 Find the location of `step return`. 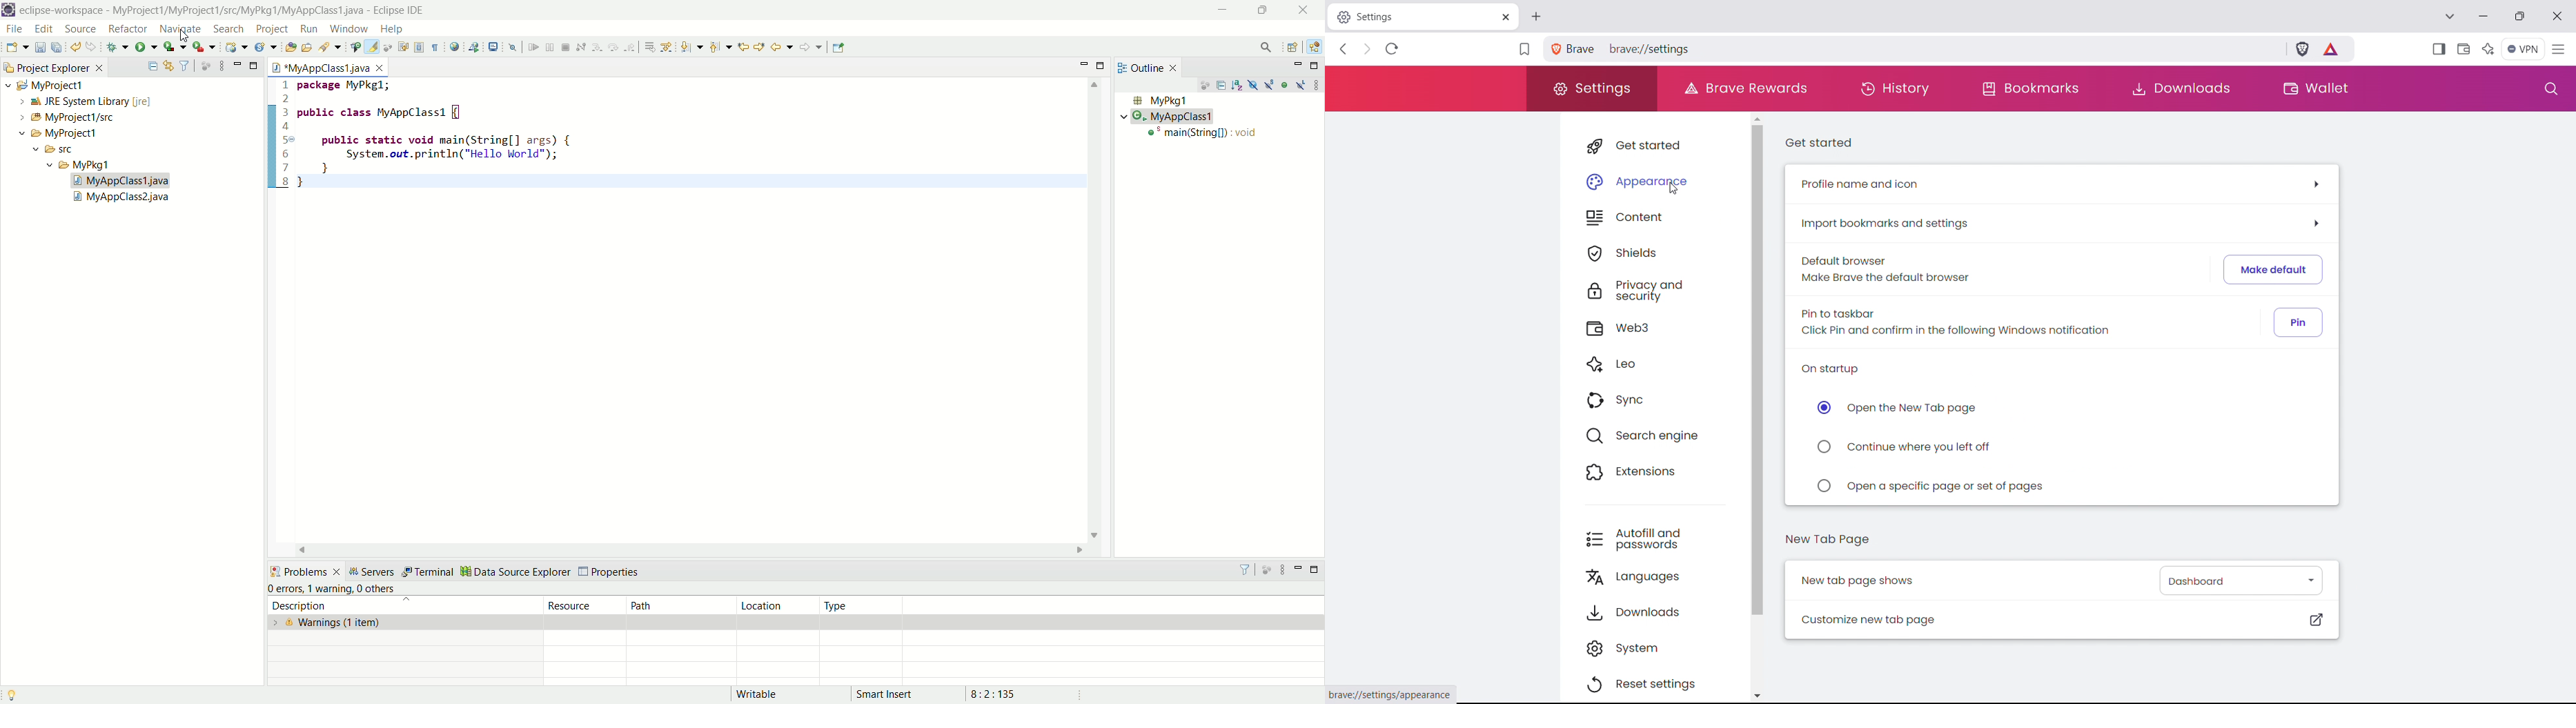

step return is located at coordinates (631, 49).